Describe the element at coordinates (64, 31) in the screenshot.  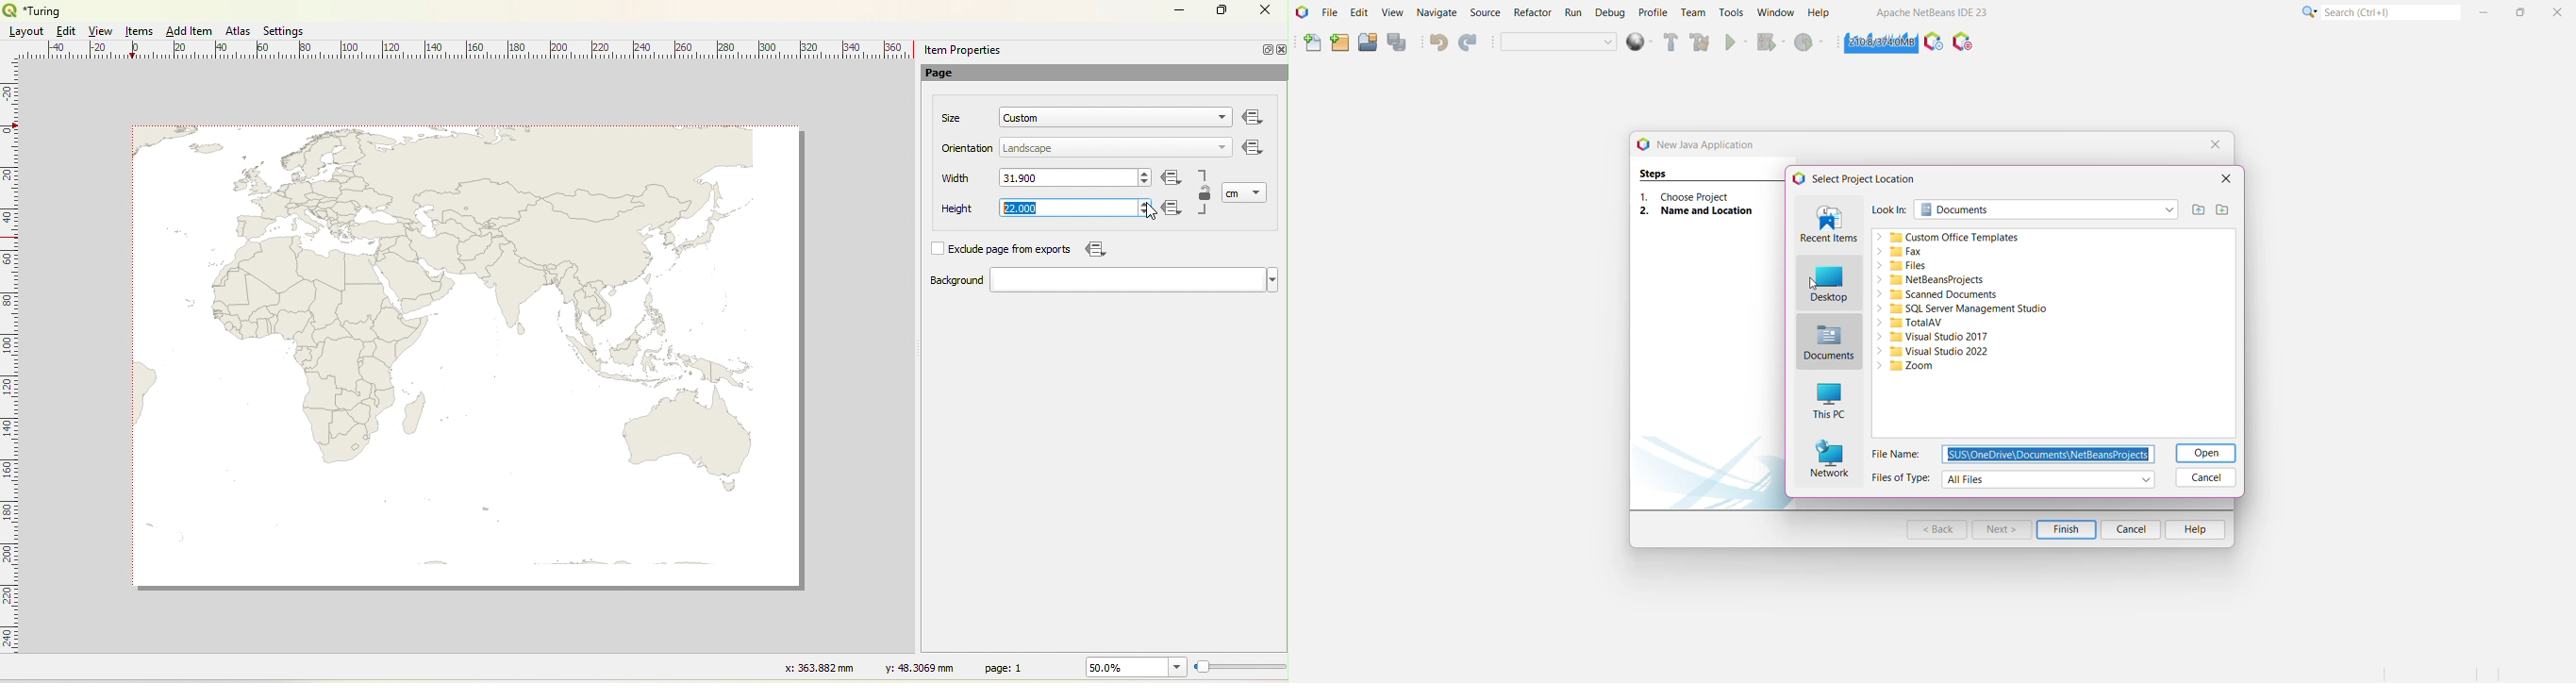
I see `Edit` at that location.